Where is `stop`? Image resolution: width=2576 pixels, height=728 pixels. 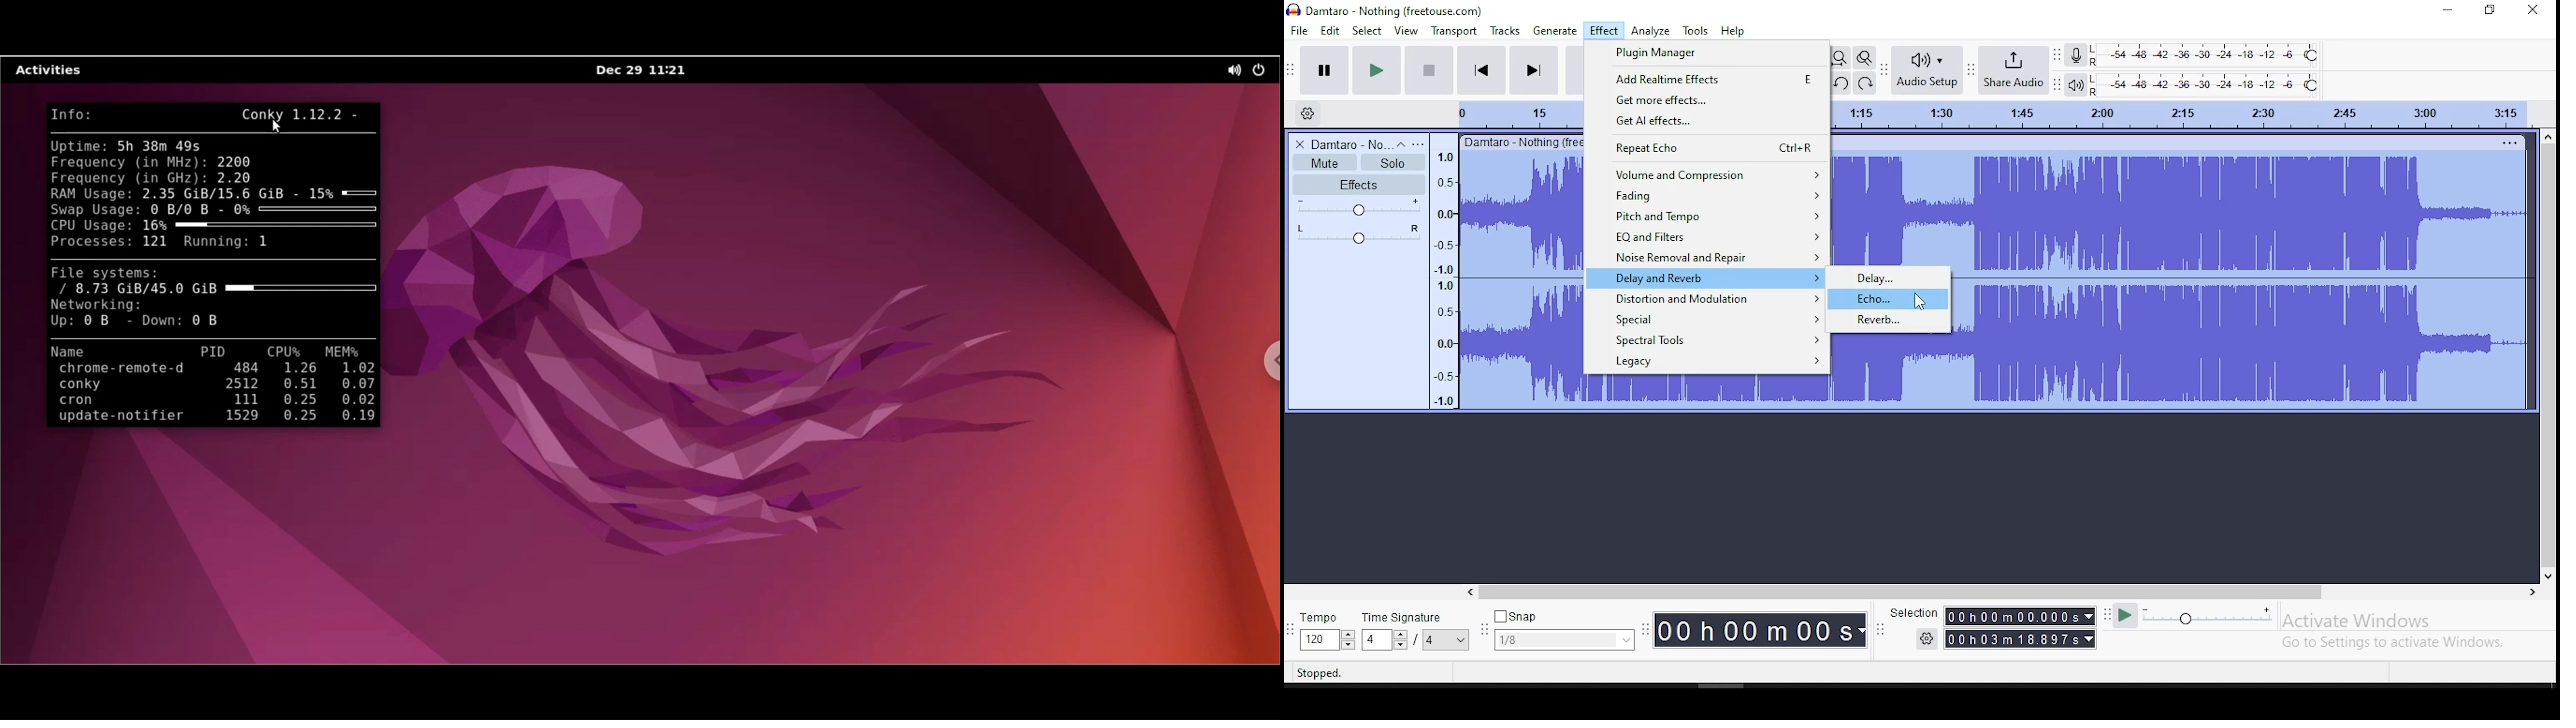
stop is located at coordinates (1429, 69).